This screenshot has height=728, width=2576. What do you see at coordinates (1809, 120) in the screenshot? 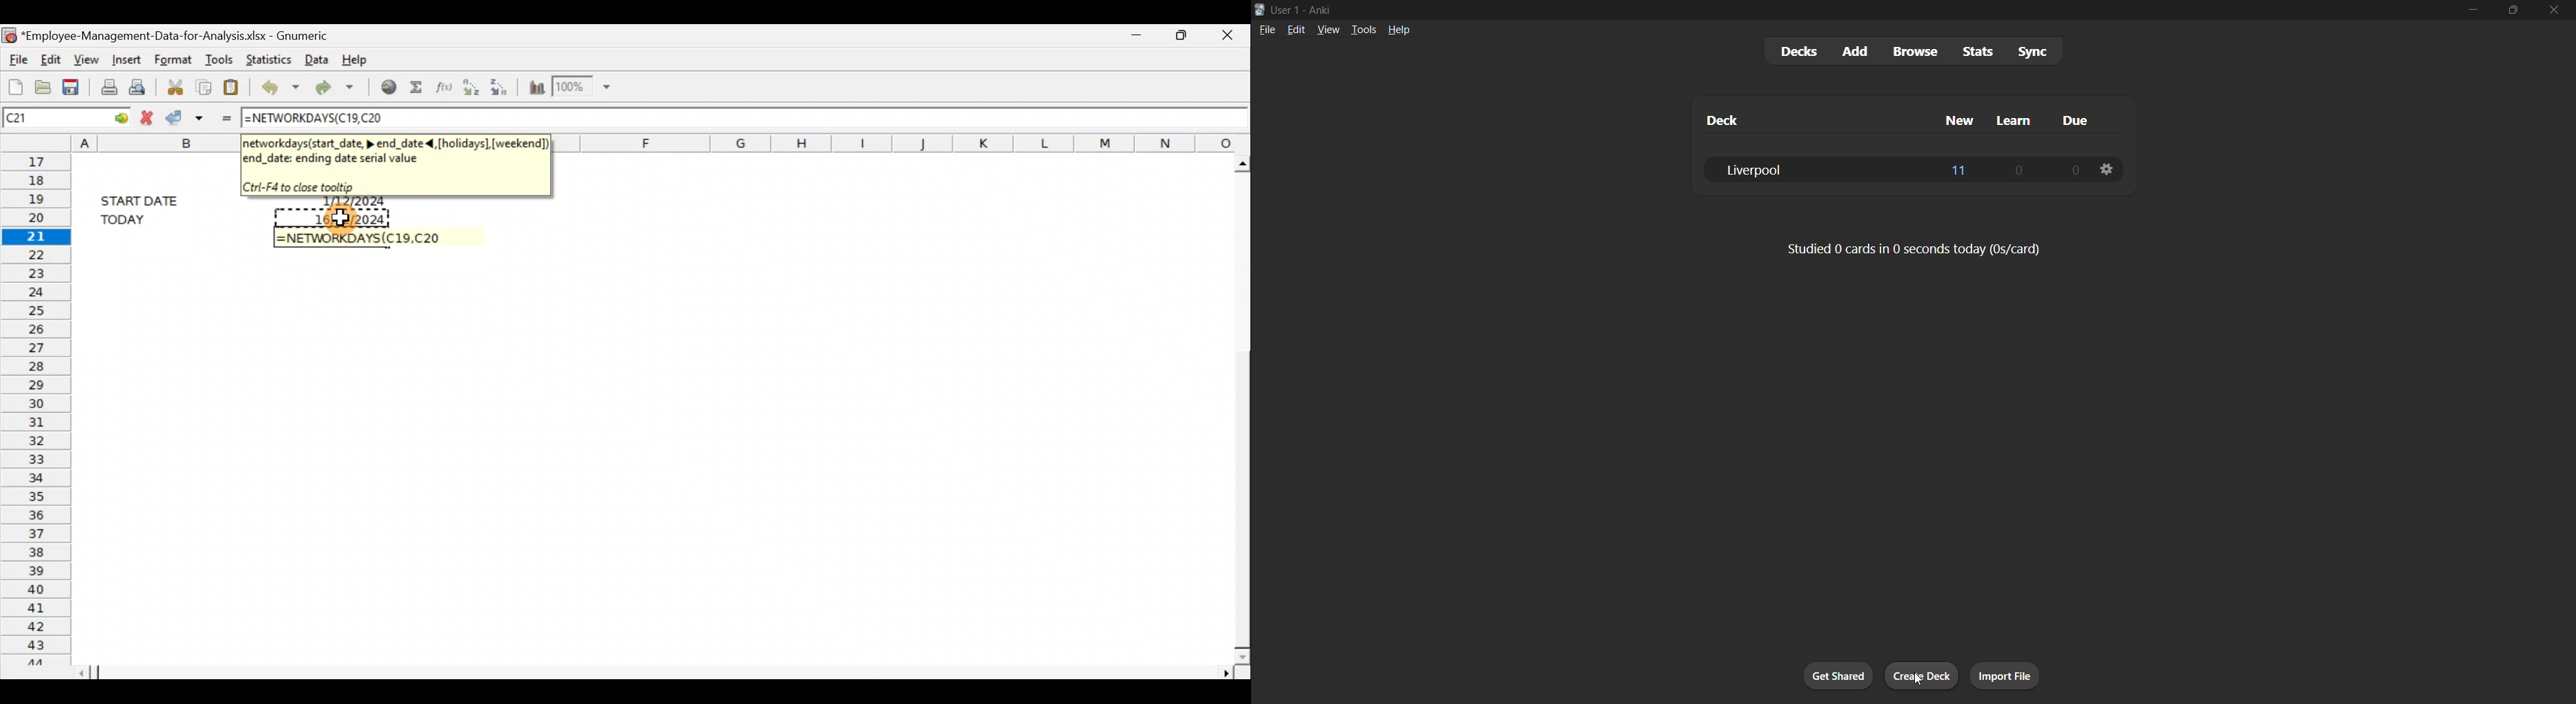
I see `deck column` at bounding box center [1809, 120].